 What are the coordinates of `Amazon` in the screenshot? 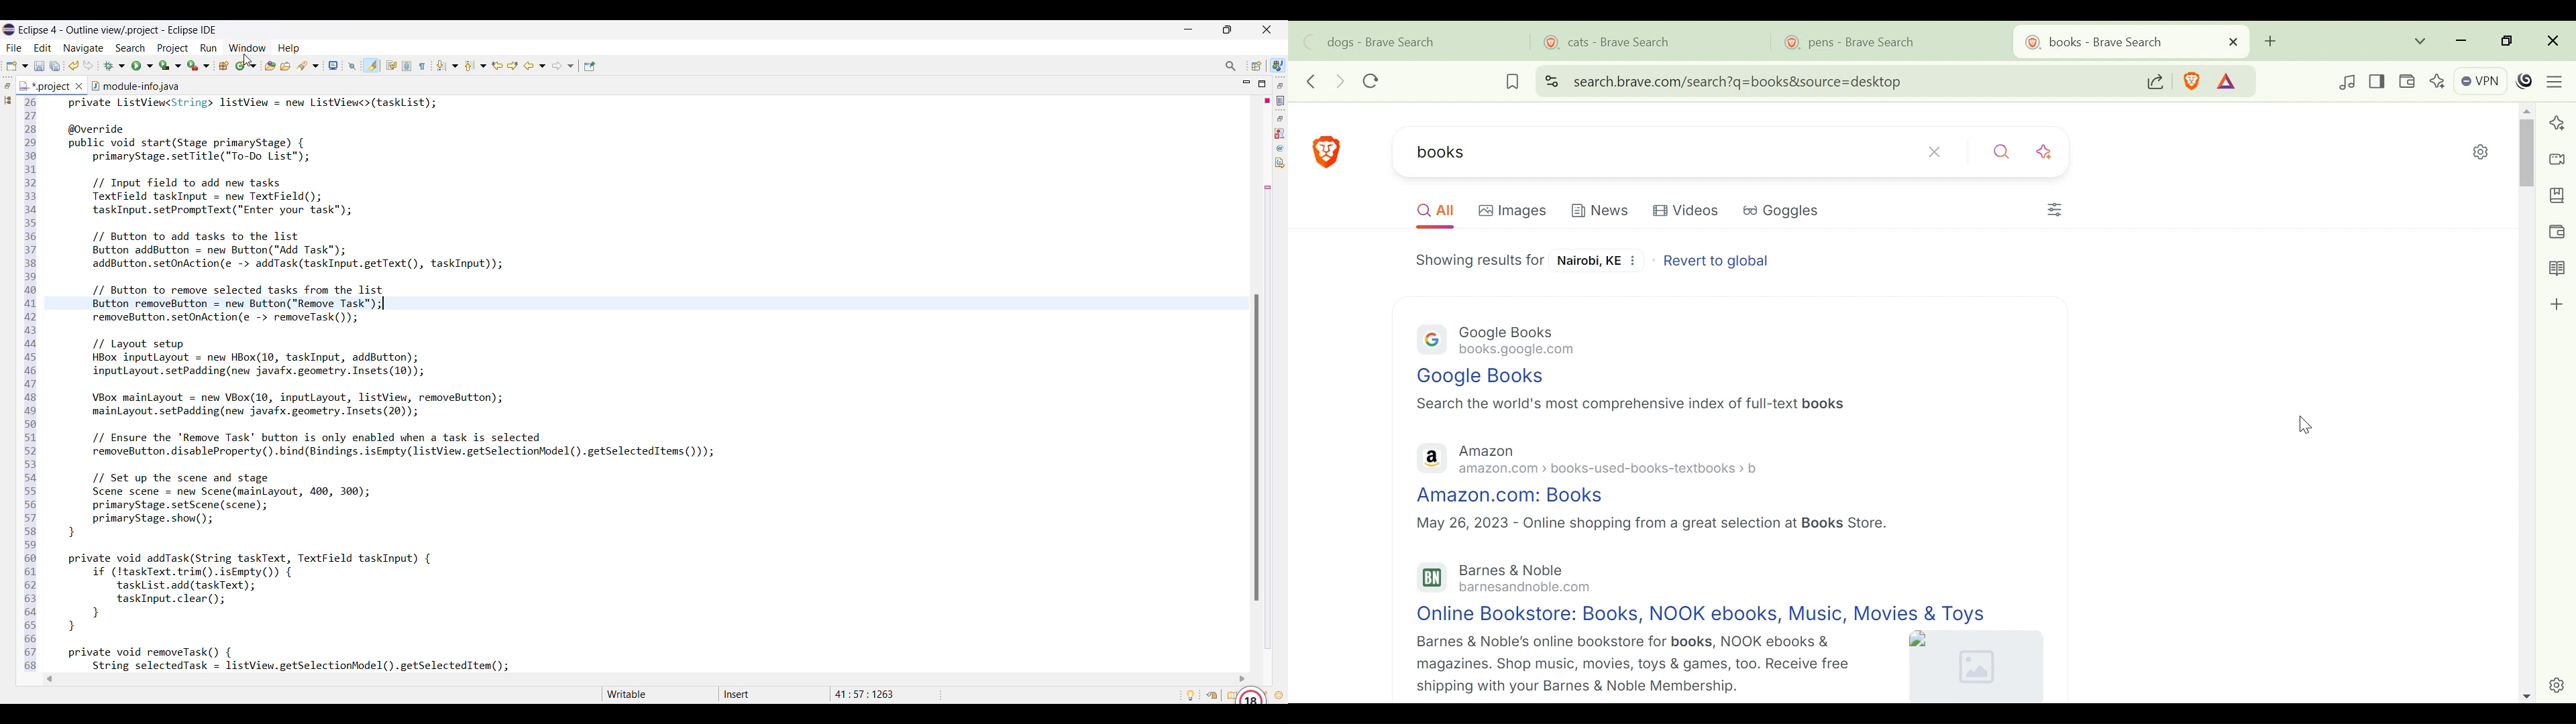 It's located at (1493, 448).